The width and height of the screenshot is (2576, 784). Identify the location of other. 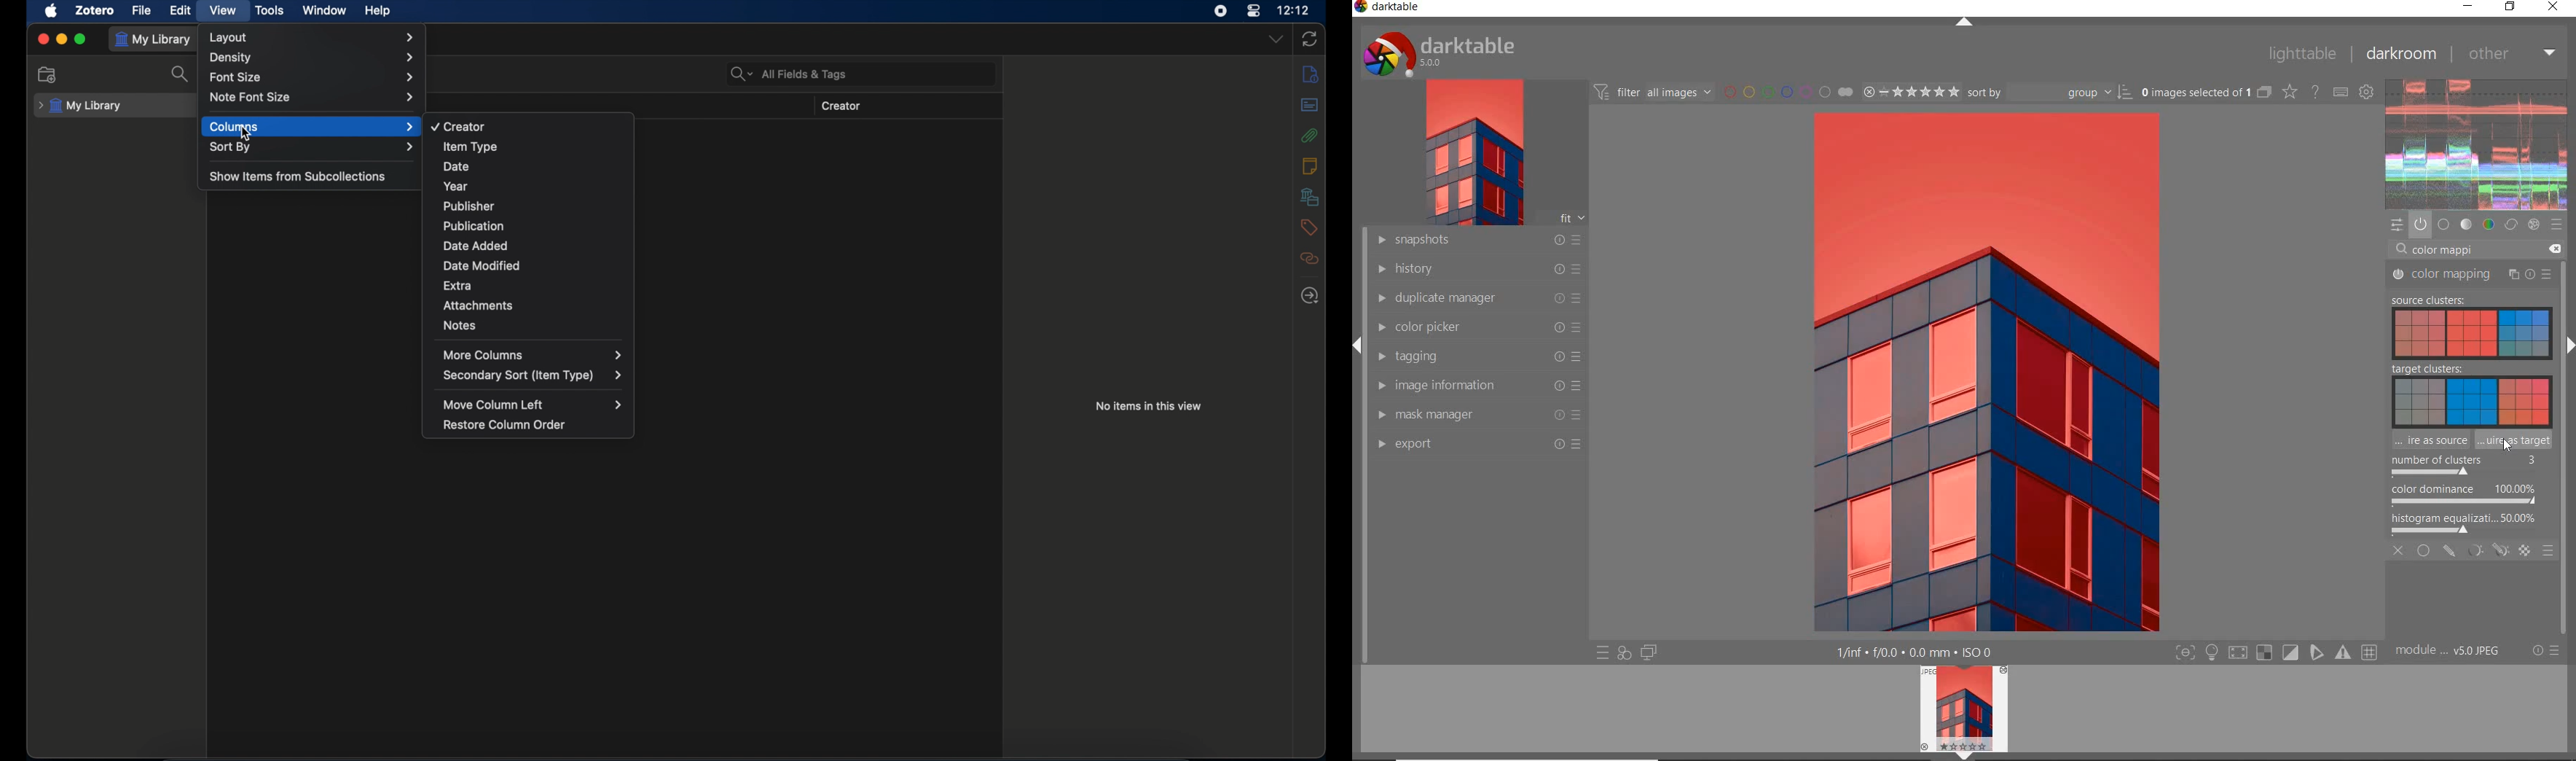
(2510, 55).